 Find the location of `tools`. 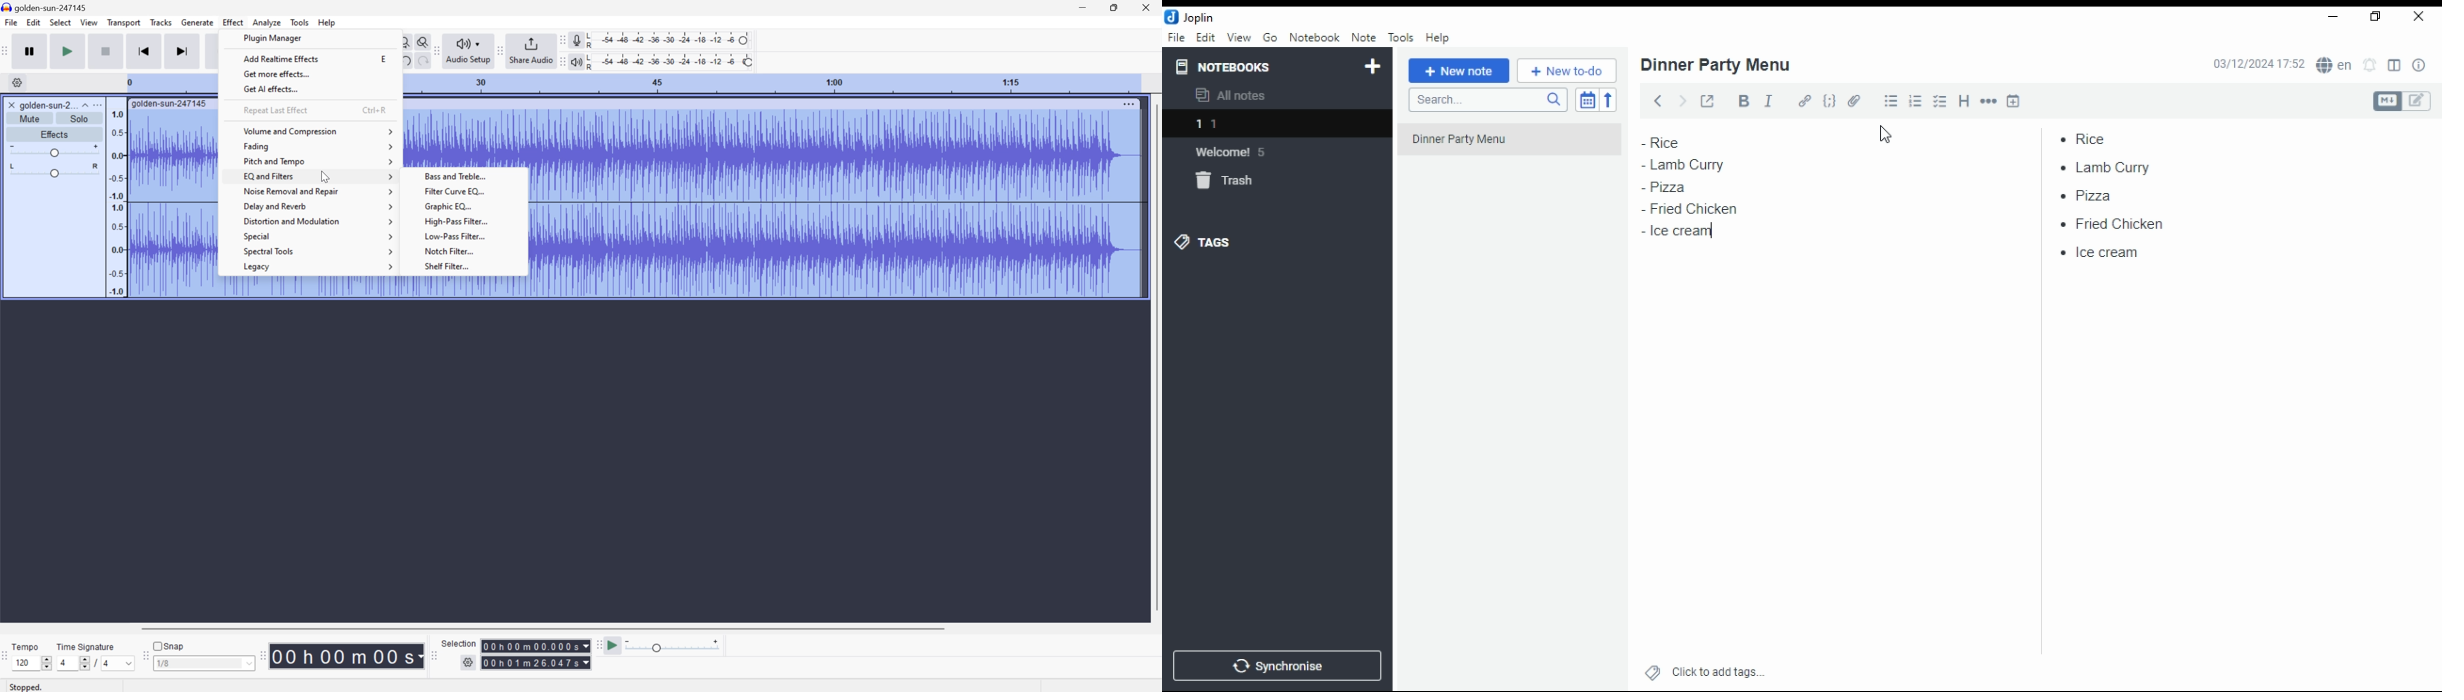

tools is located at coordinates (1400, 36).